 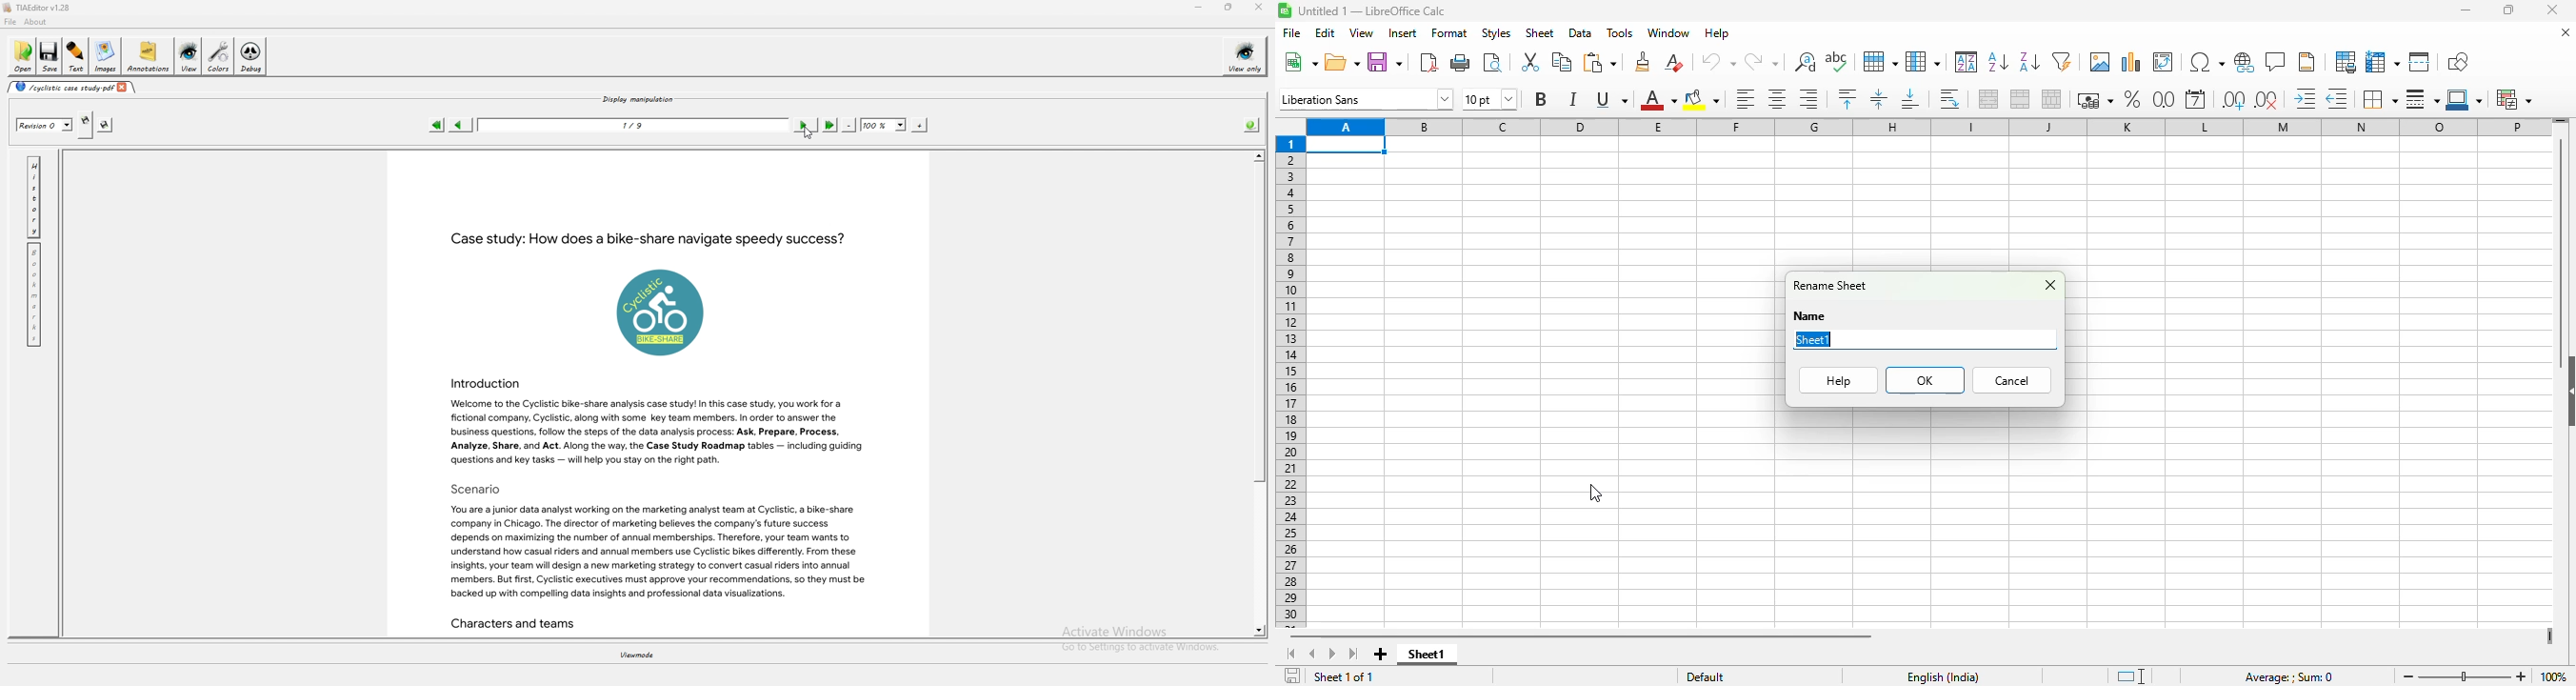 What do you see at coordinates (2456, 61) in the screenshot?
I see `show draw functions` at bounding box center [2456, 61].